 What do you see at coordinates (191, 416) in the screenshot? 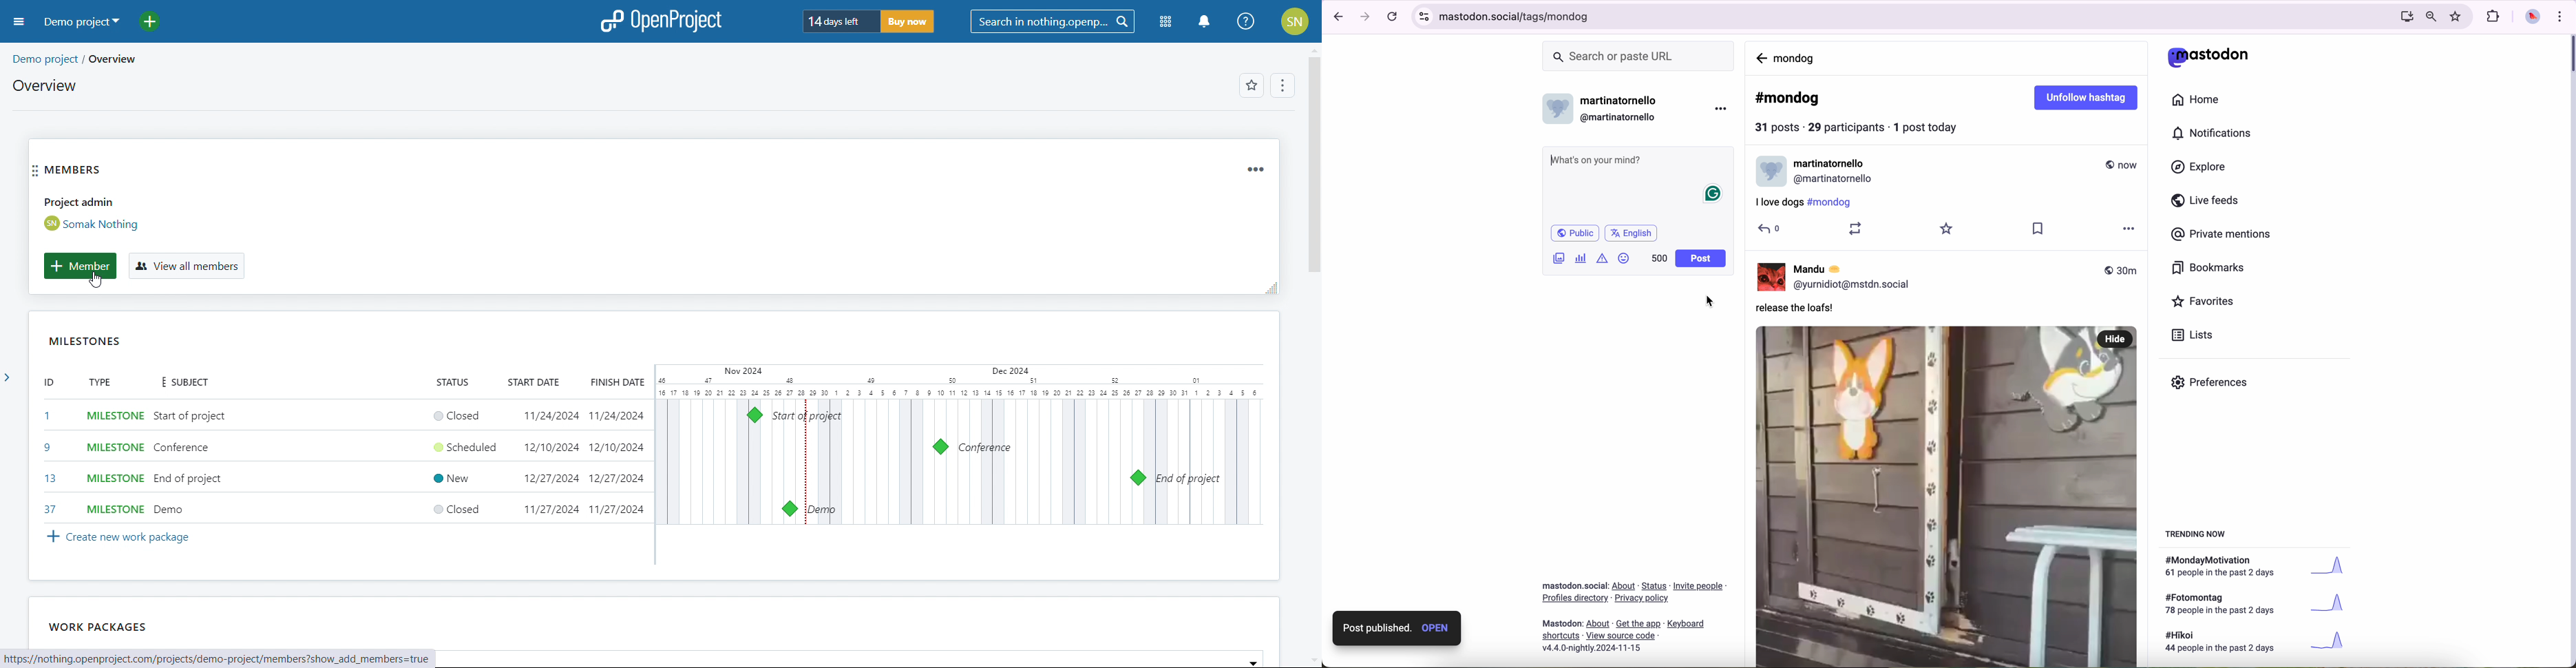
I see `set subject` at bounding box center [191, 416].